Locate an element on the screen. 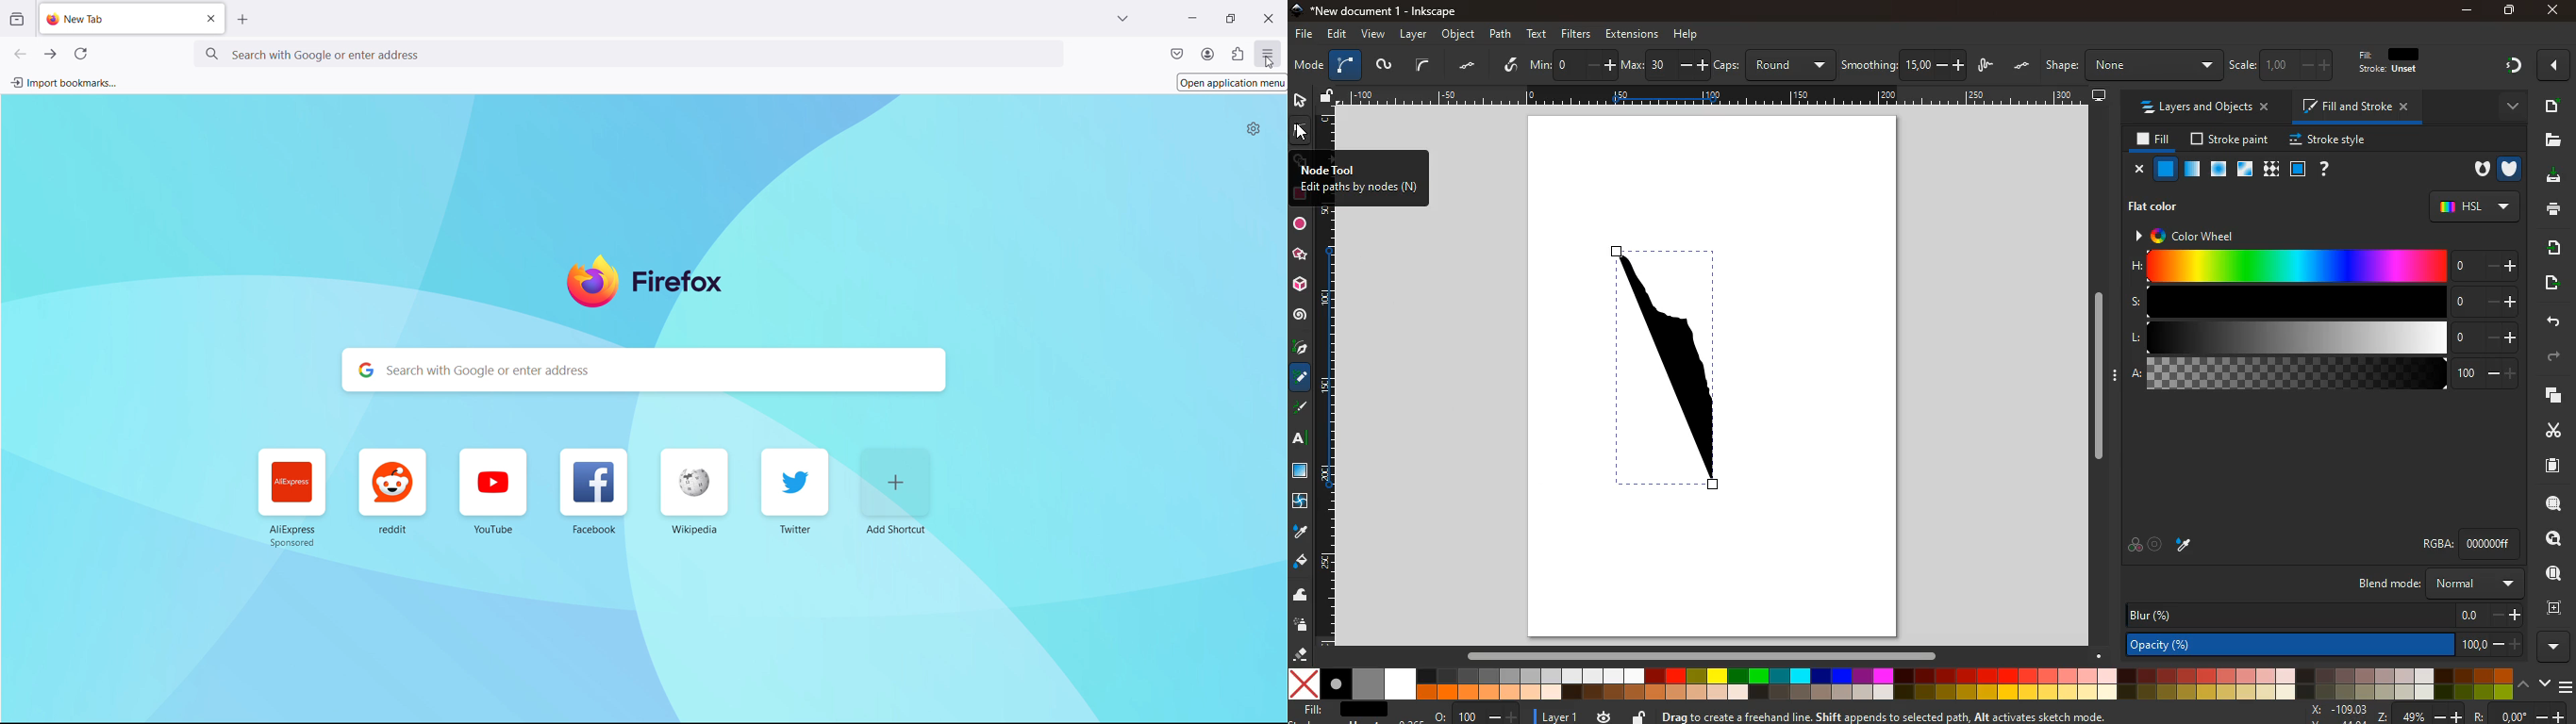 This screenshot has height=728, width=2576. extensions is located at coordinates (1632, 33).